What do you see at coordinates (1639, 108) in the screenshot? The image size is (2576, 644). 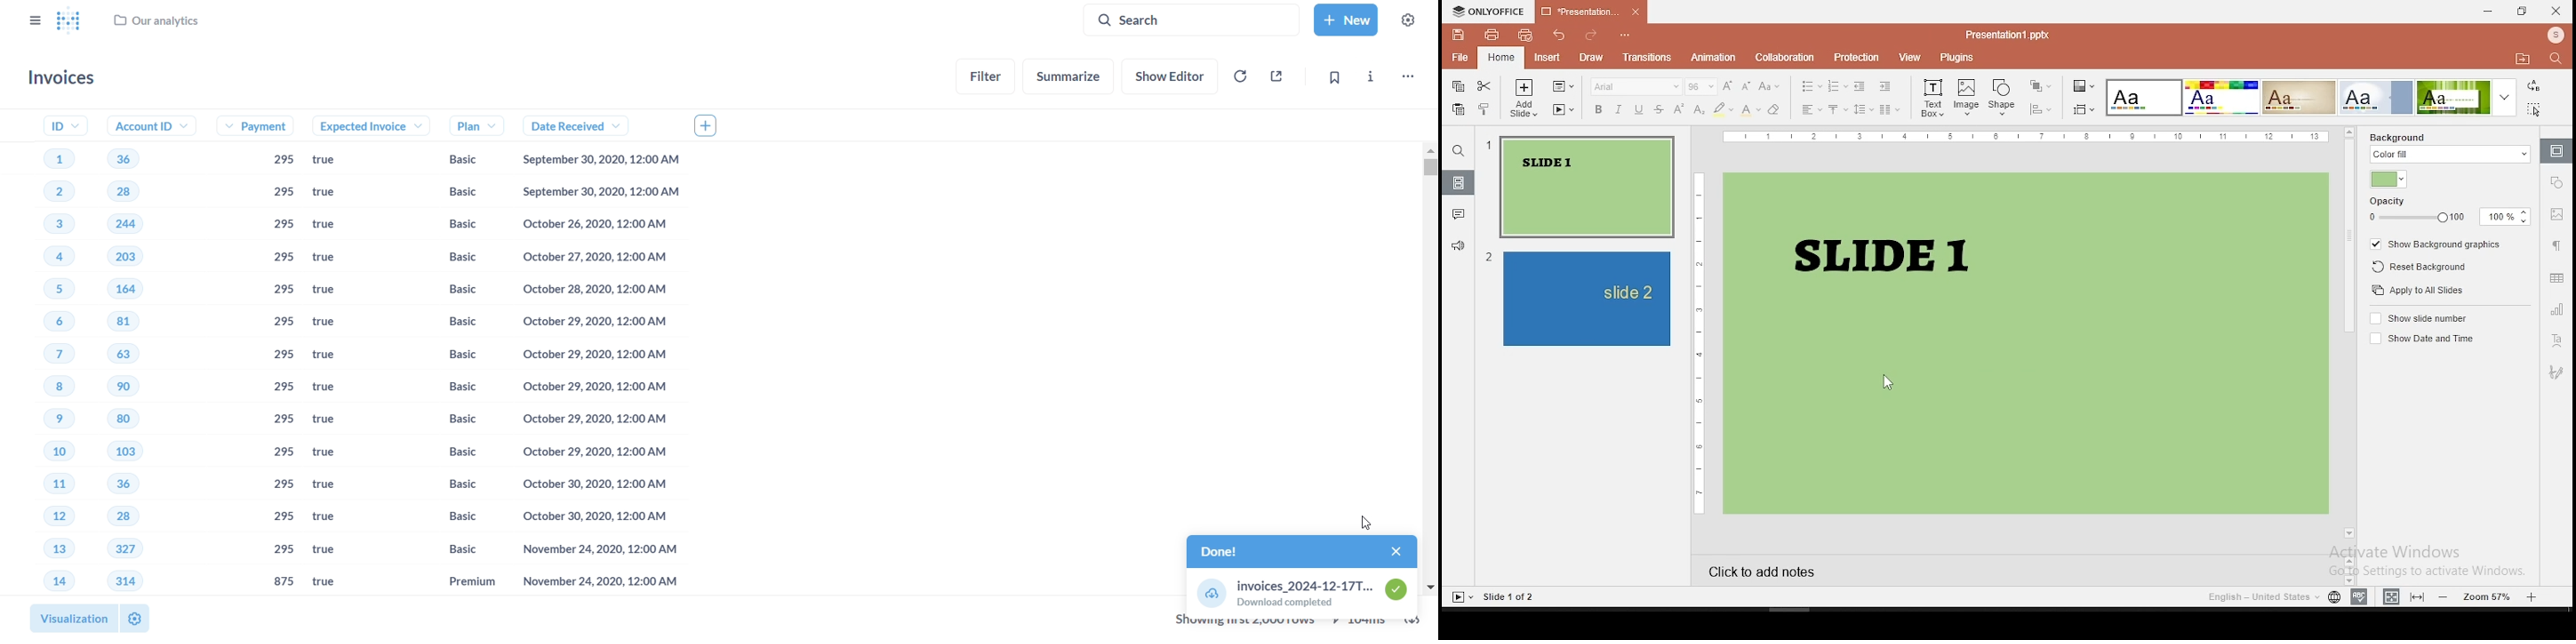 I see `underline` at bounding box center [1639, 108].